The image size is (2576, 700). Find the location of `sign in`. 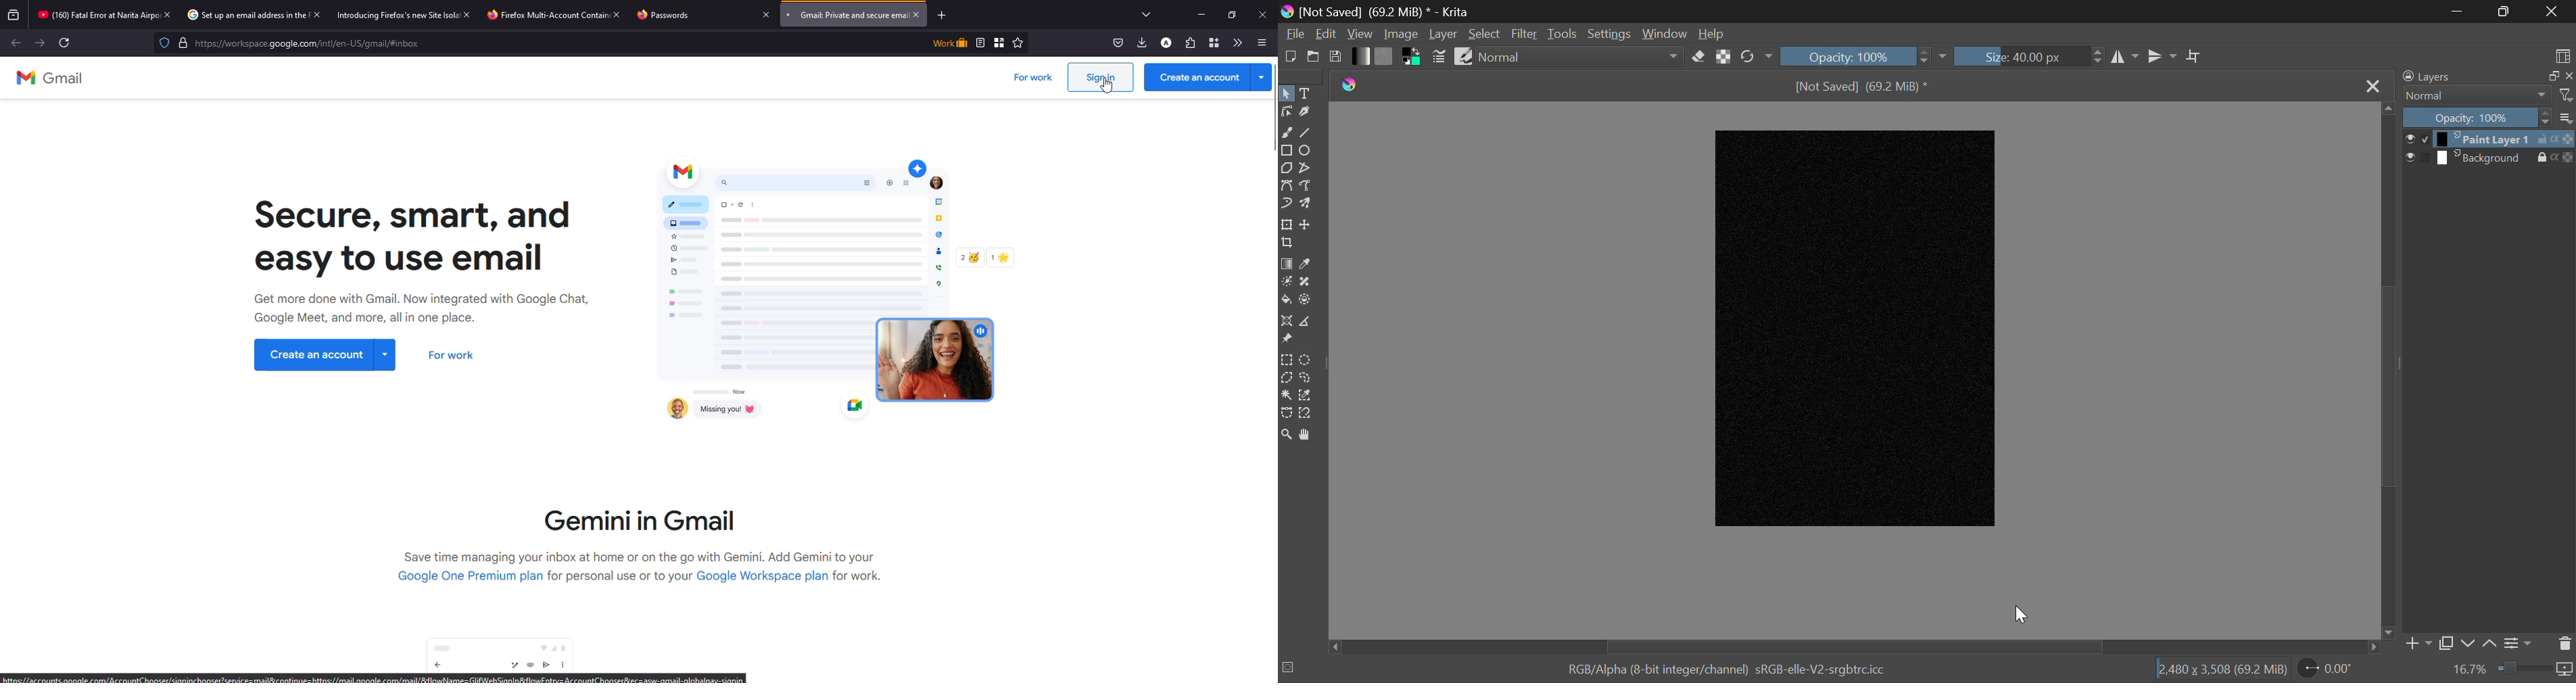

sign in is located at coordinates (1104, 79).